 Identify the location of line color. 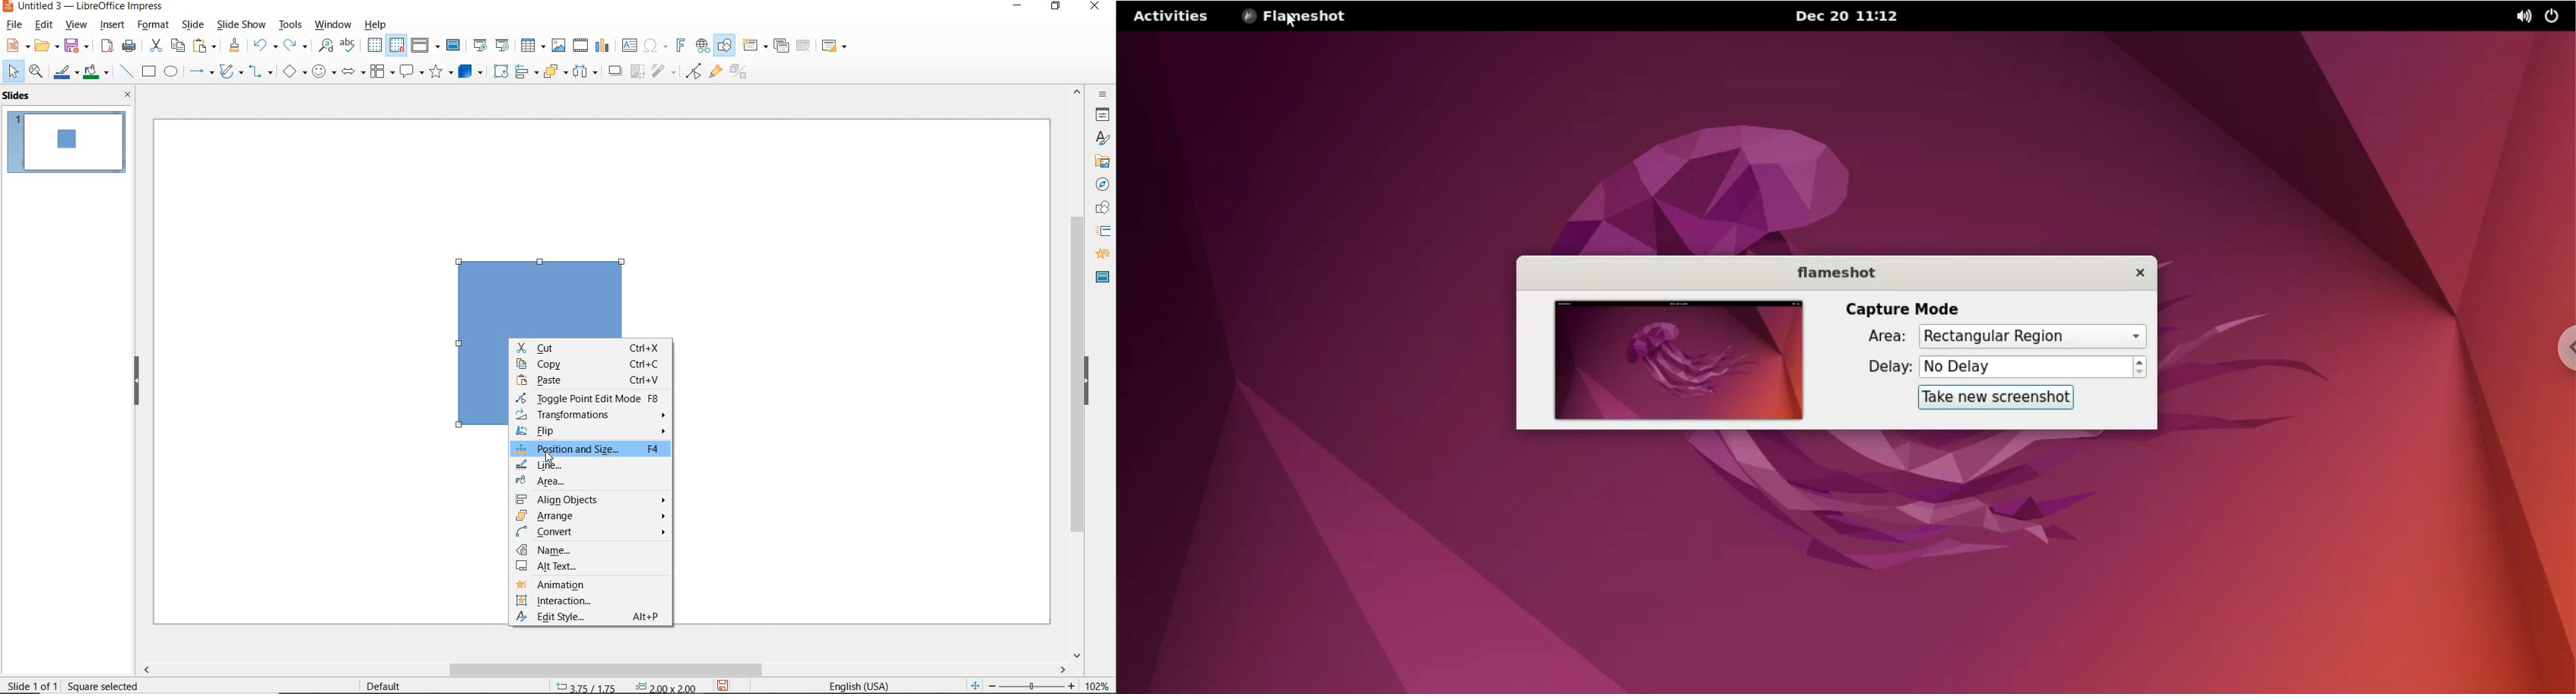
(65, 71).